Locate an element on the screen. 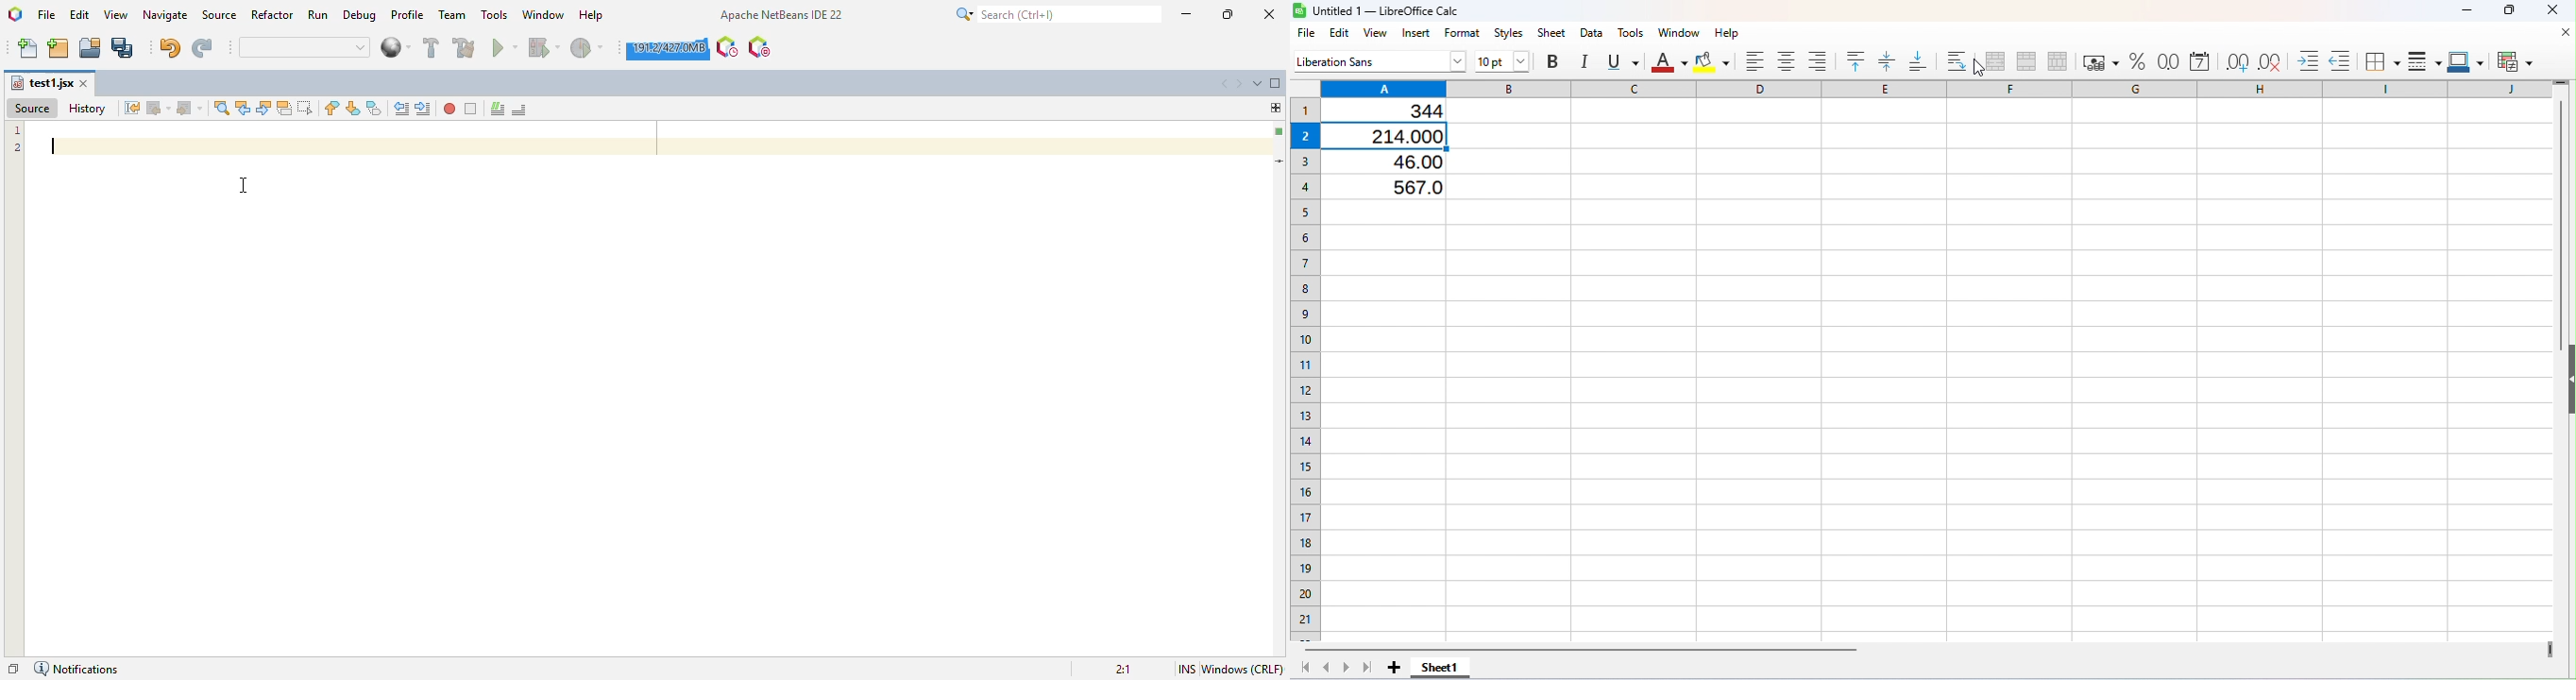 This screenshot has width=2576, height=700. Font color is located at coordinates (1670, 62).